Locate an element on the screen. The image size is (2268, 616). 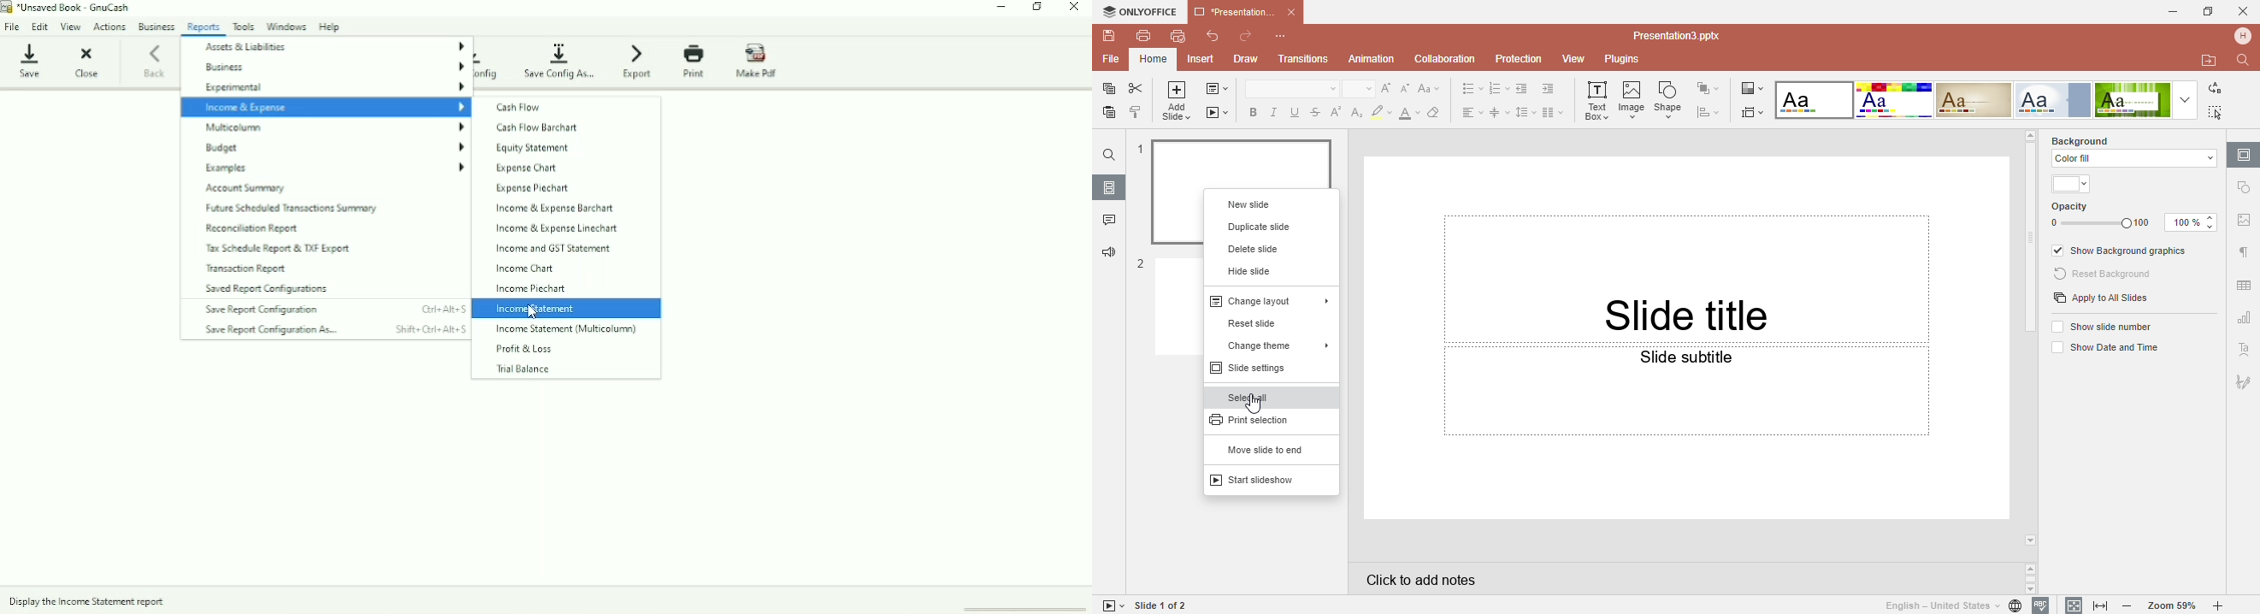
Italic is located at coordinates (1276, 112).